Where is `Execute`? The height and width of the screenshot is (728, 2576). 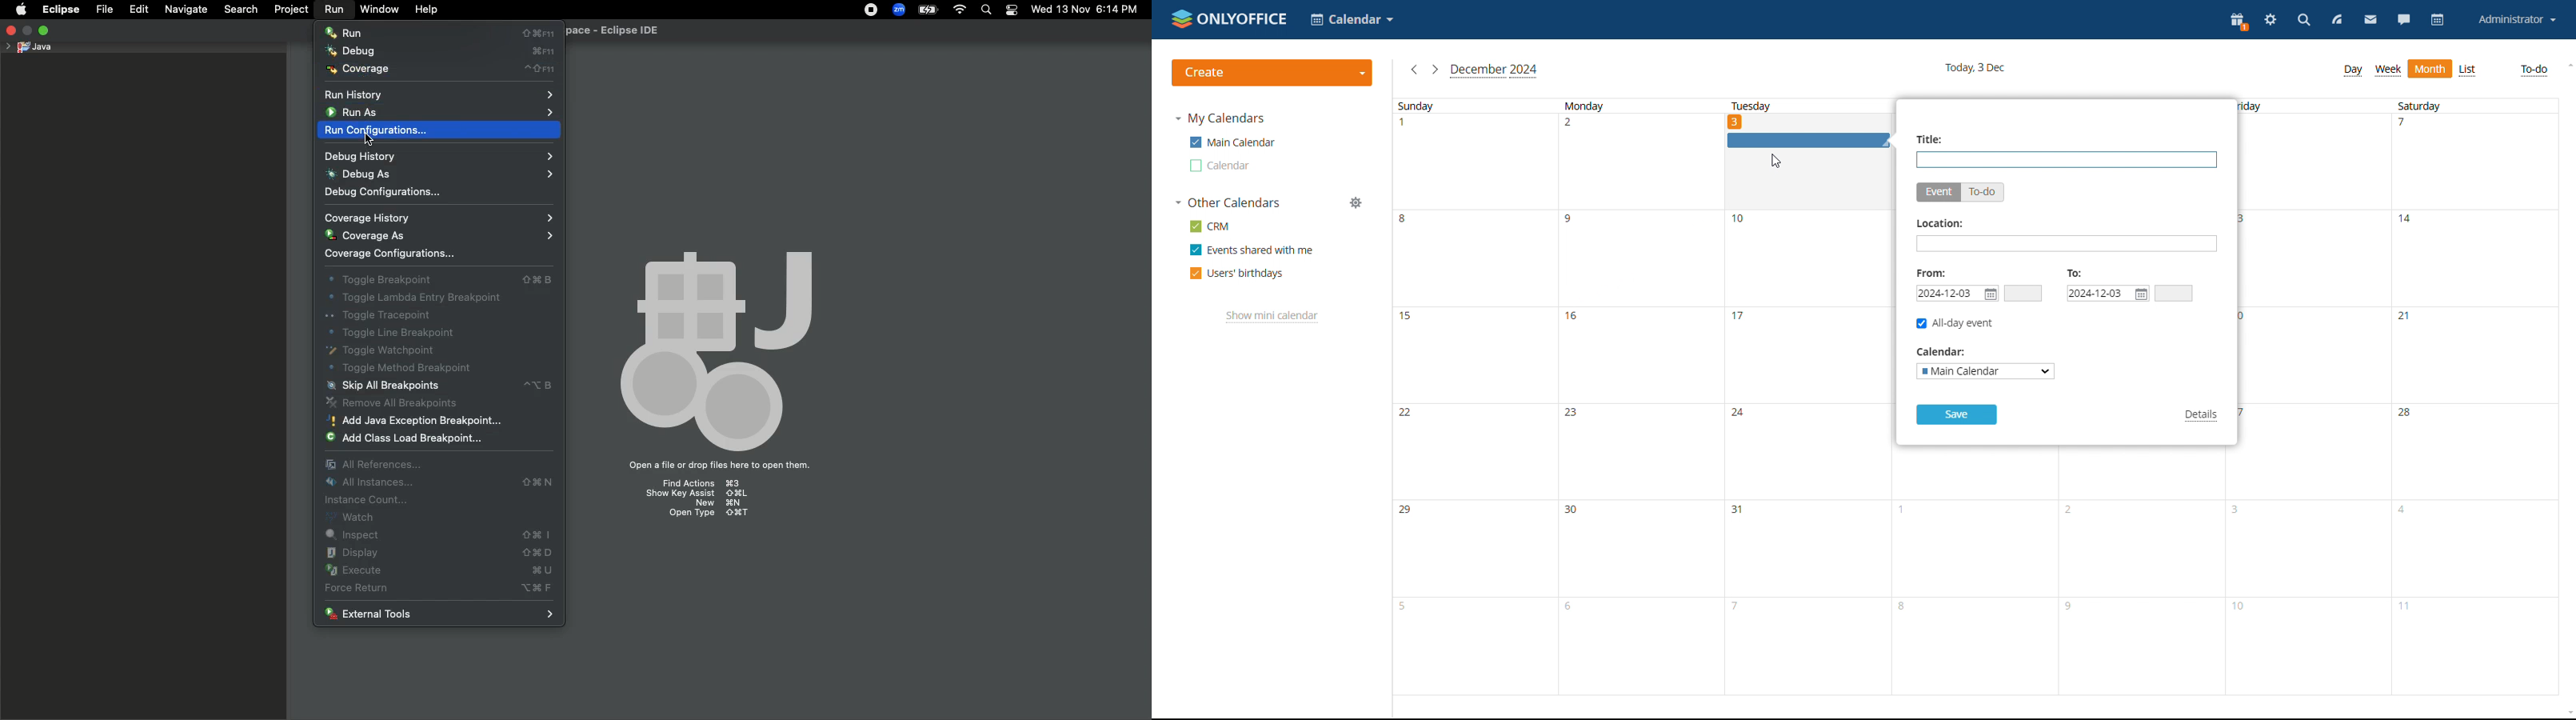
Execute is located at coordinates (438, 570).